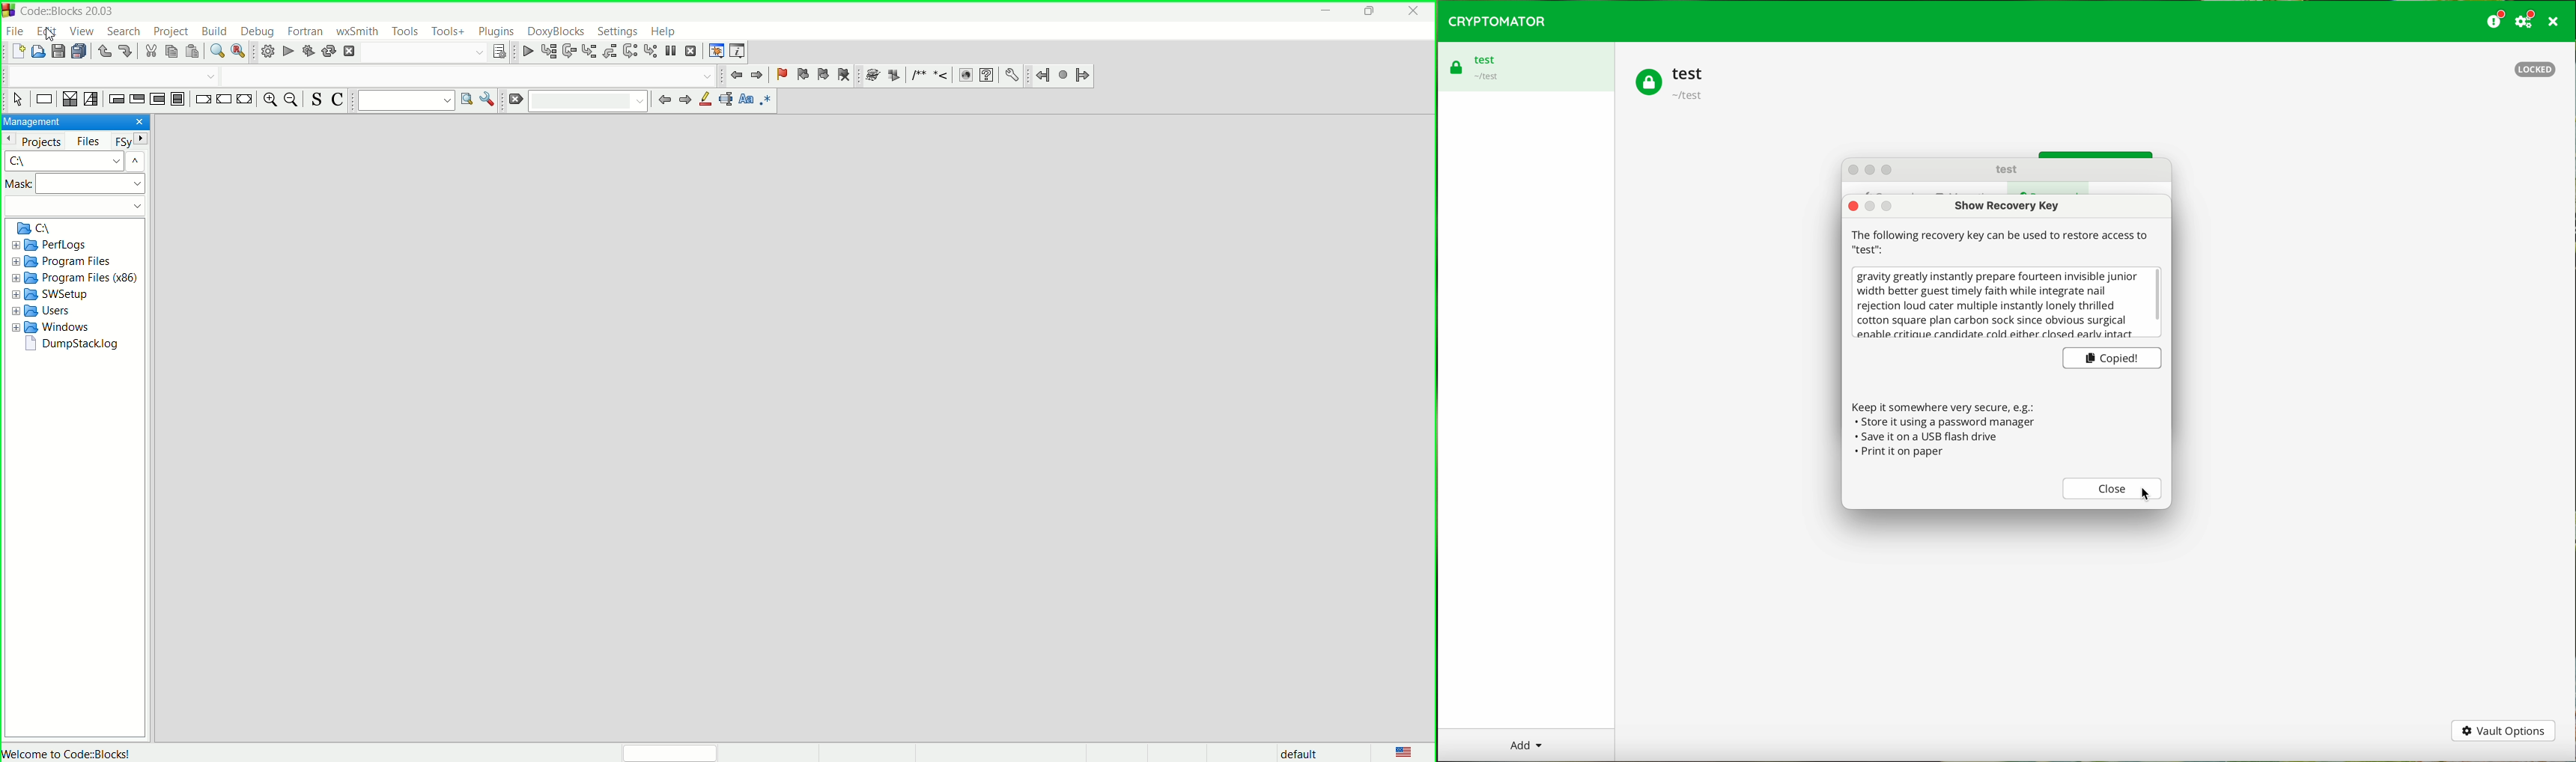  What do you see at coordinates (780, 73) in the screenshot?
I see `toggle bookmark` at bounding box center [780, 73].